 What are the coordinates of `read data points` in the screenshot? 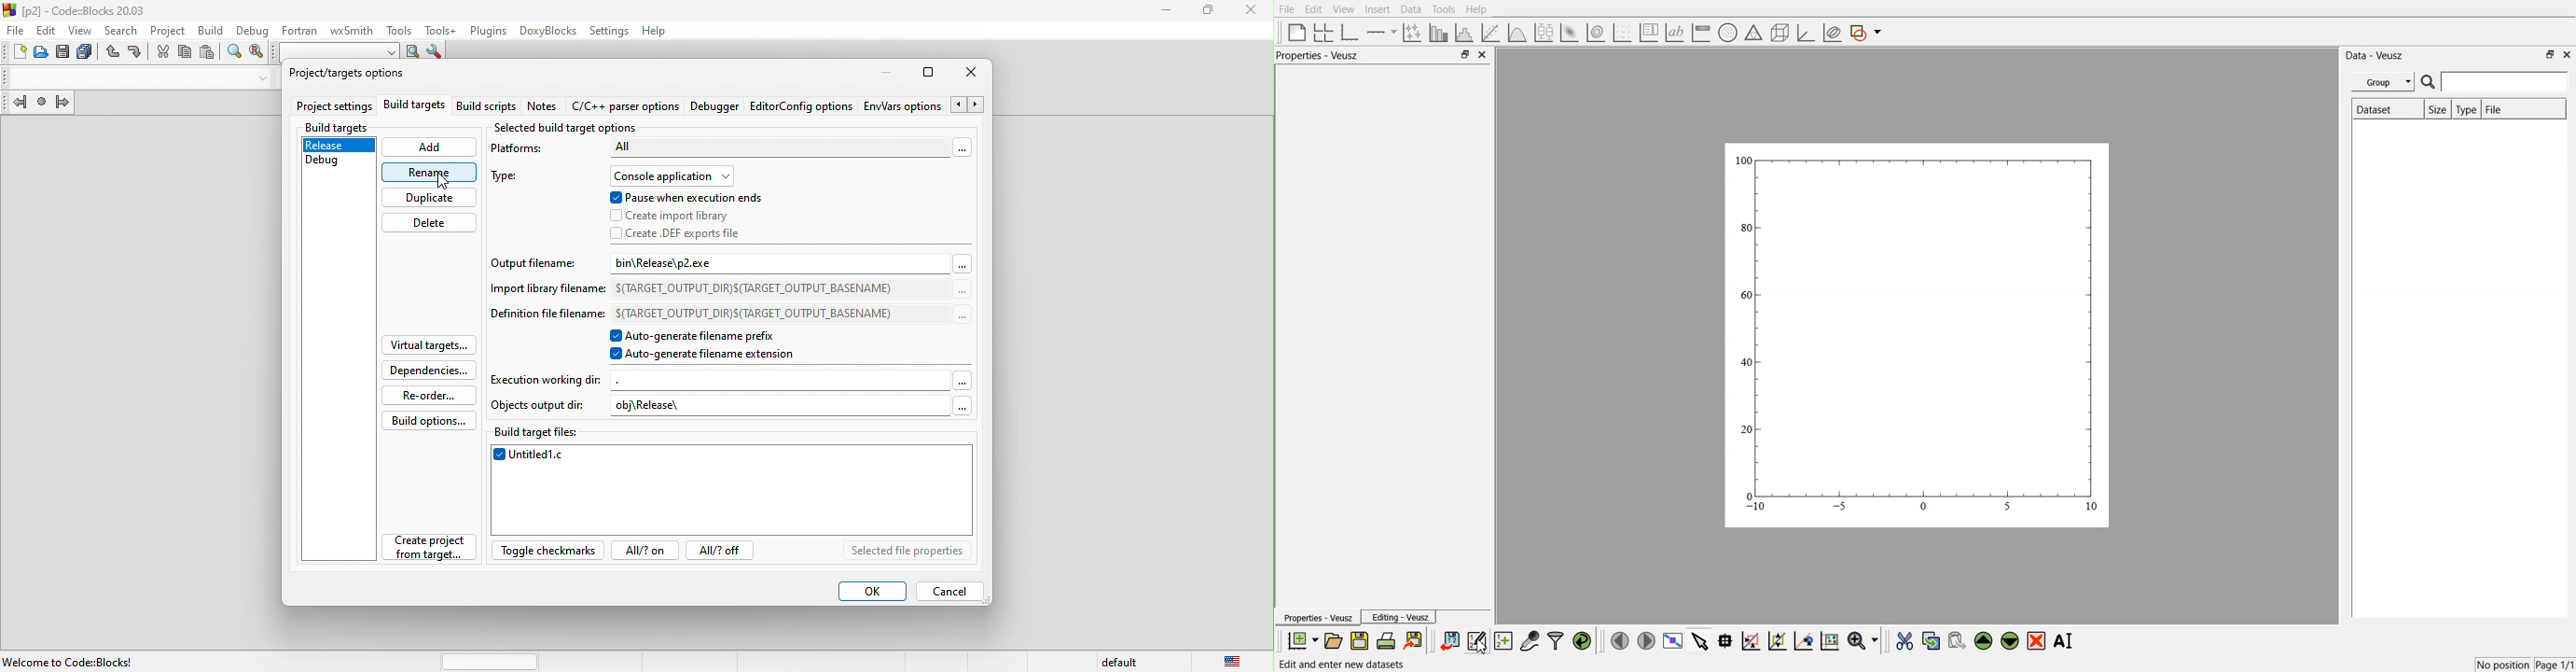 It's located at (1725, 641).